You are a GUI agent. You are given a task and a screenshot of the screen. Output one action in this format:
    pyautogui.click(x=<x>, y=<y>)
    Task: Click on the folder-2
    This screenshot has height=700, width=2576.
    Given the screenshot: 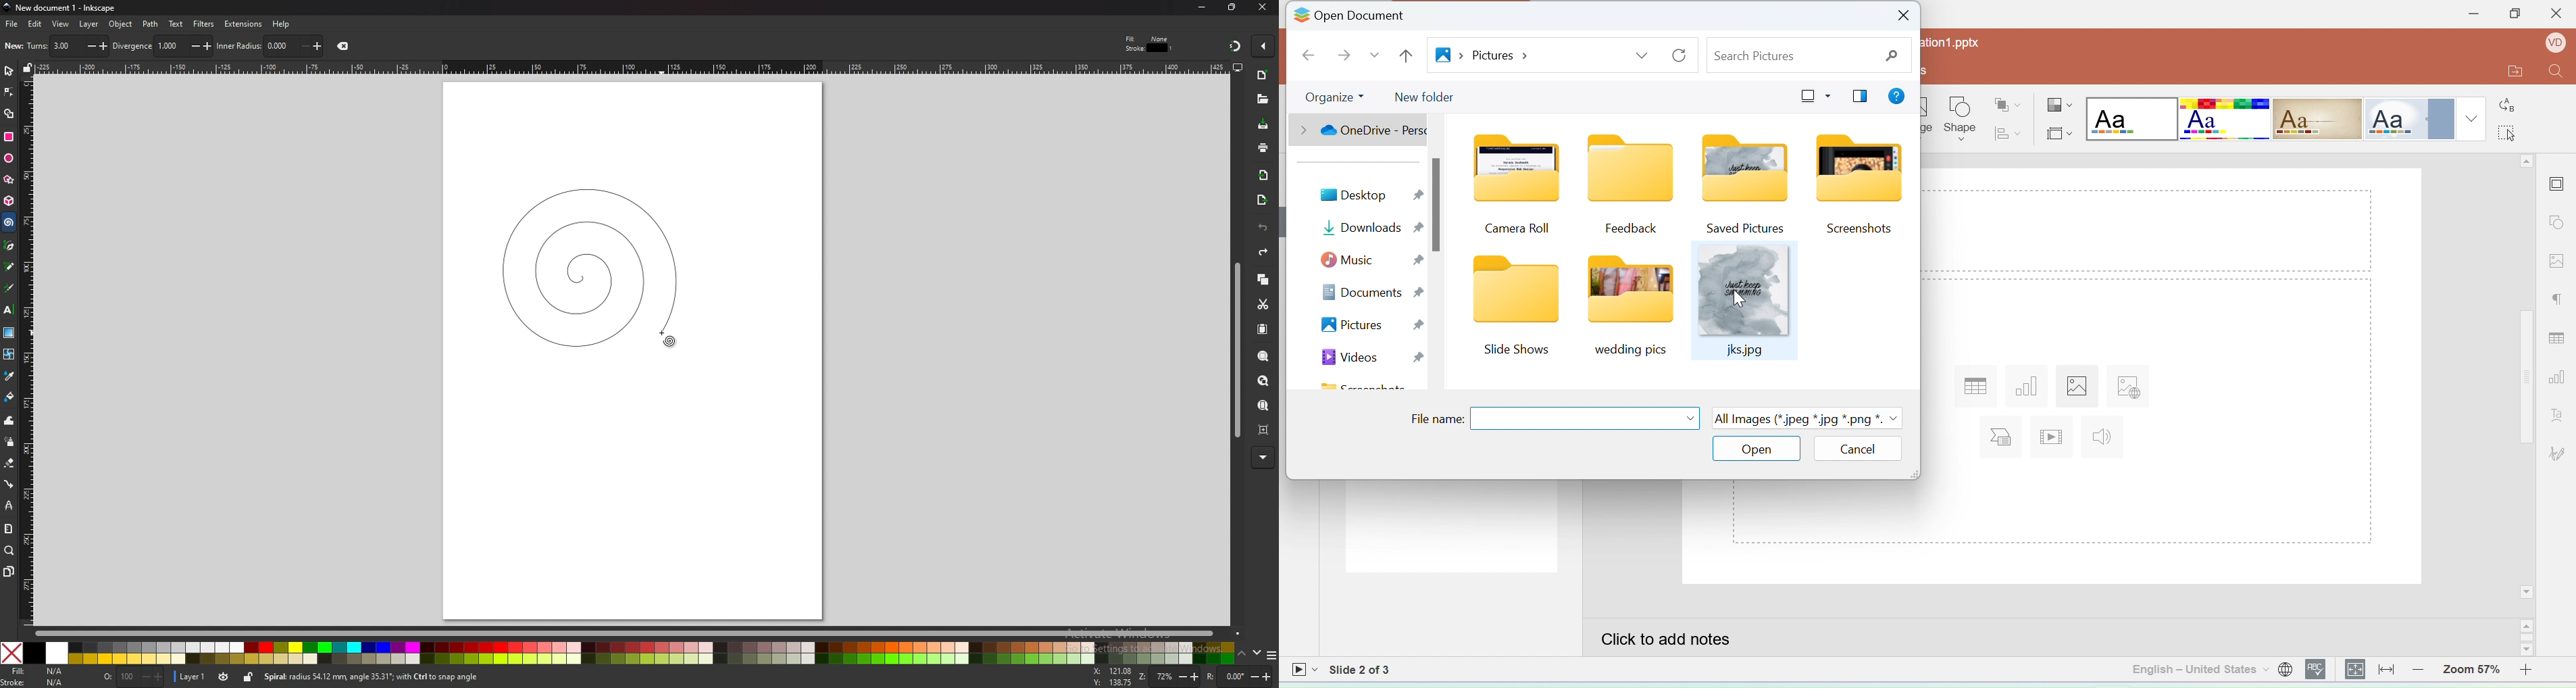 What is the action you would take?
    pyautogui.click(x=1628, y=185)
    